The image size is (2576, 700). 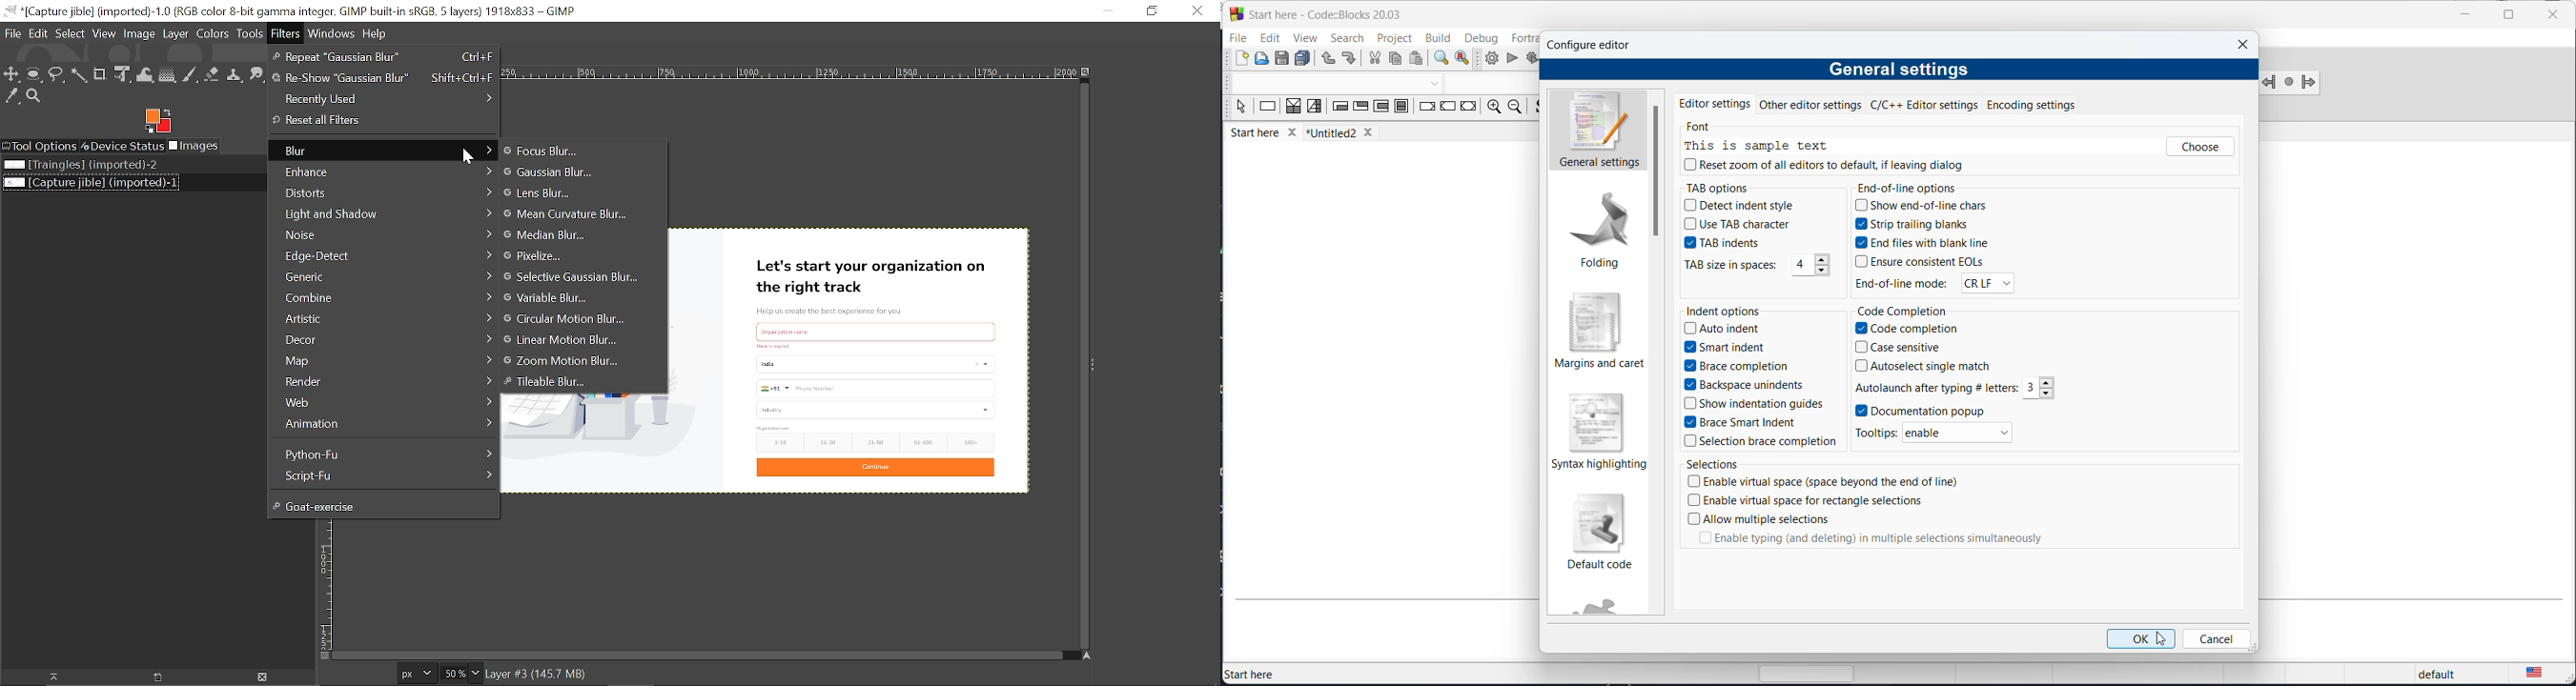 I want to click on break instruction, so click(x=1427, y=108).